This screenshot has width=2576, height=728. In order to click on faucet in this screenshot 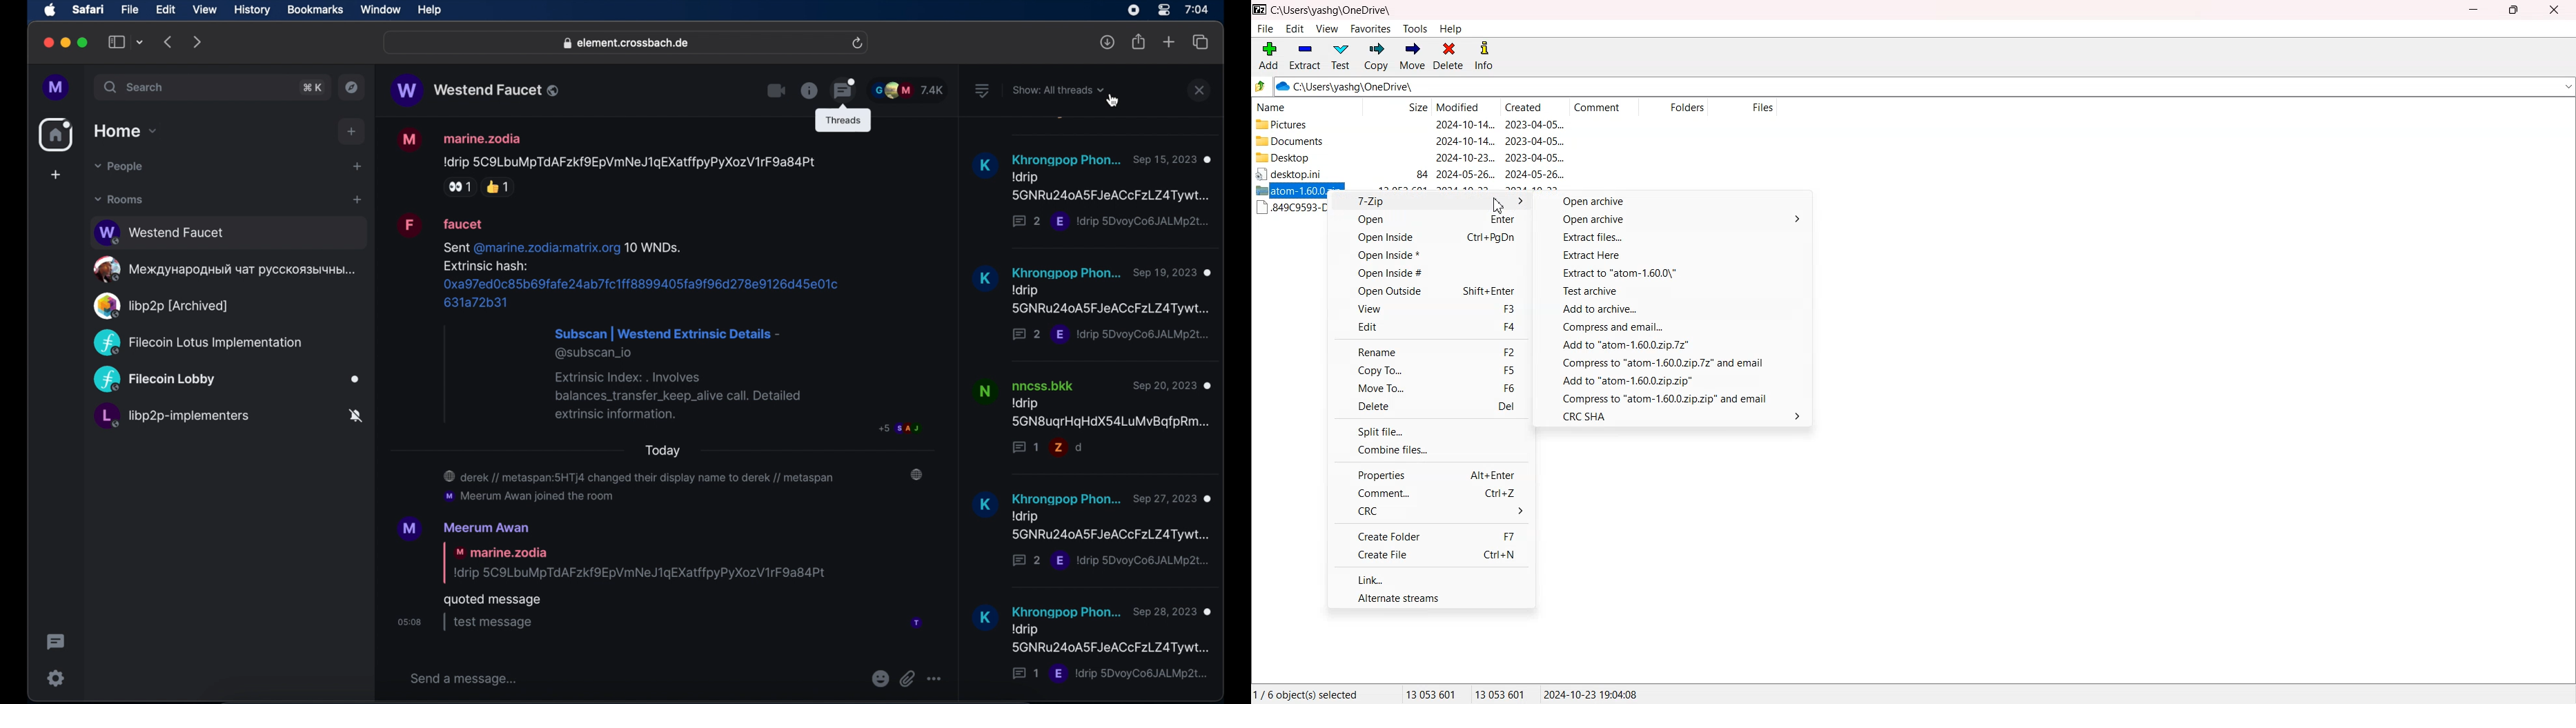, I will do `click(453, 226)`.